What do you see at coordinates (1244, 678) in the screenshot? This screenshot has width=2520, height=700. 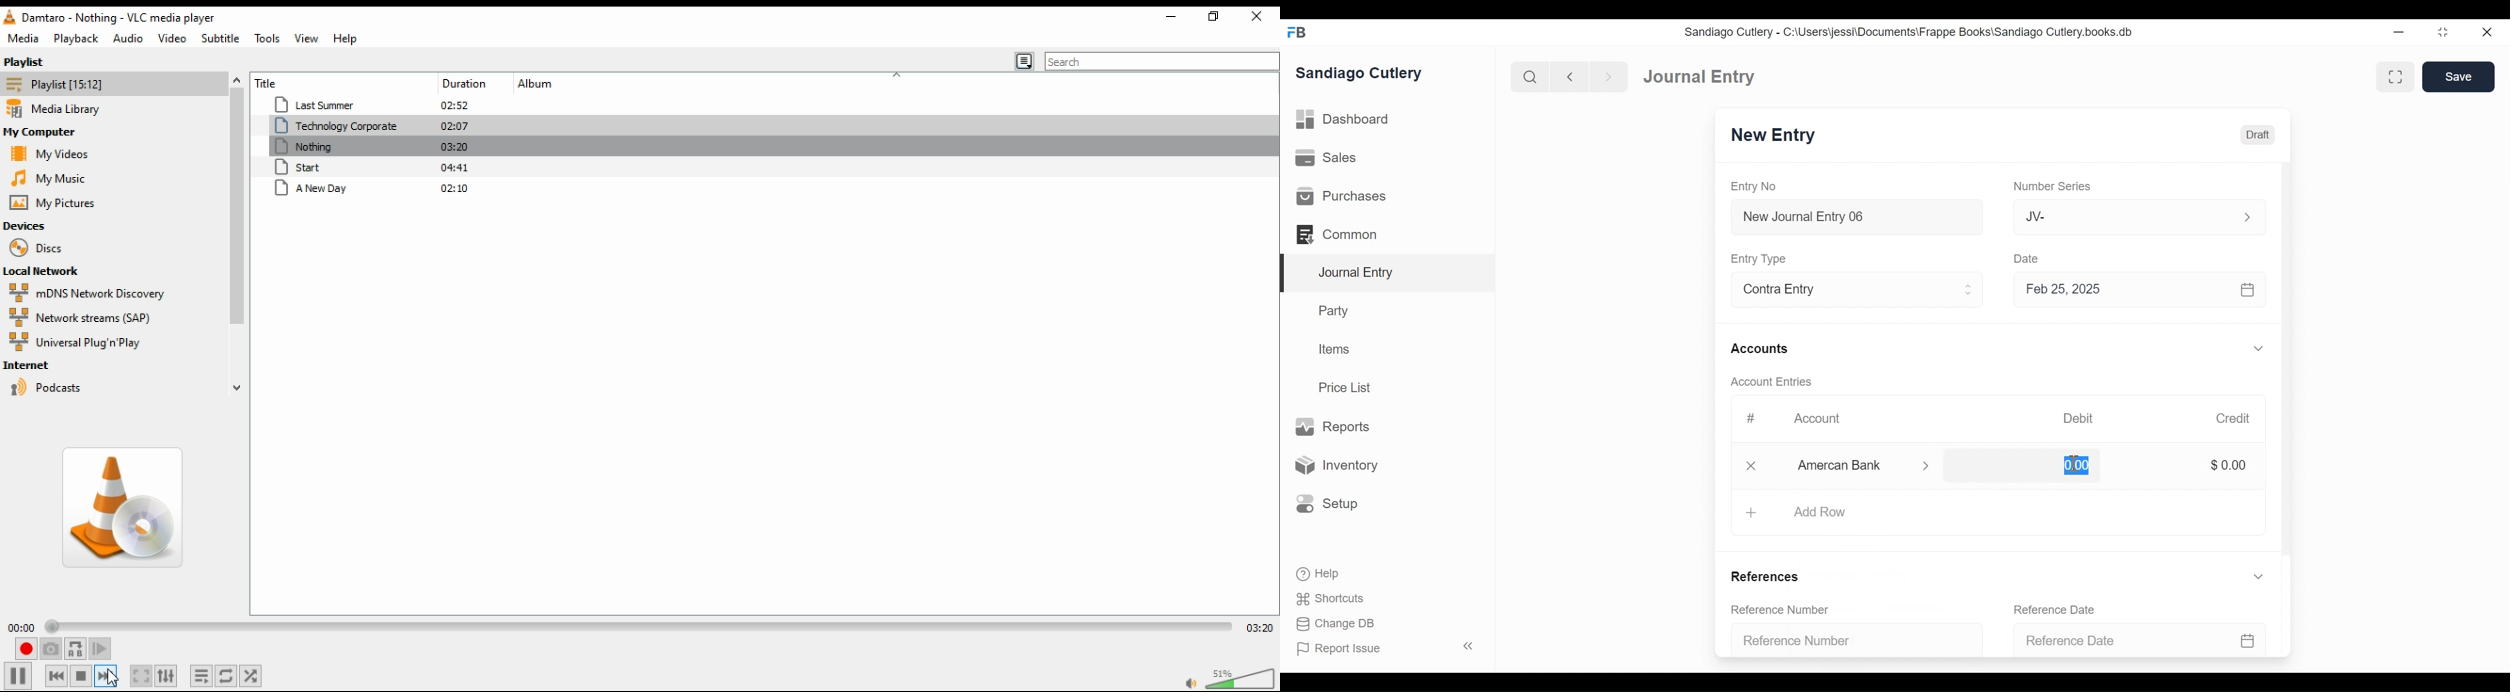 I see `volume ` at bounding box center [1244, 678].